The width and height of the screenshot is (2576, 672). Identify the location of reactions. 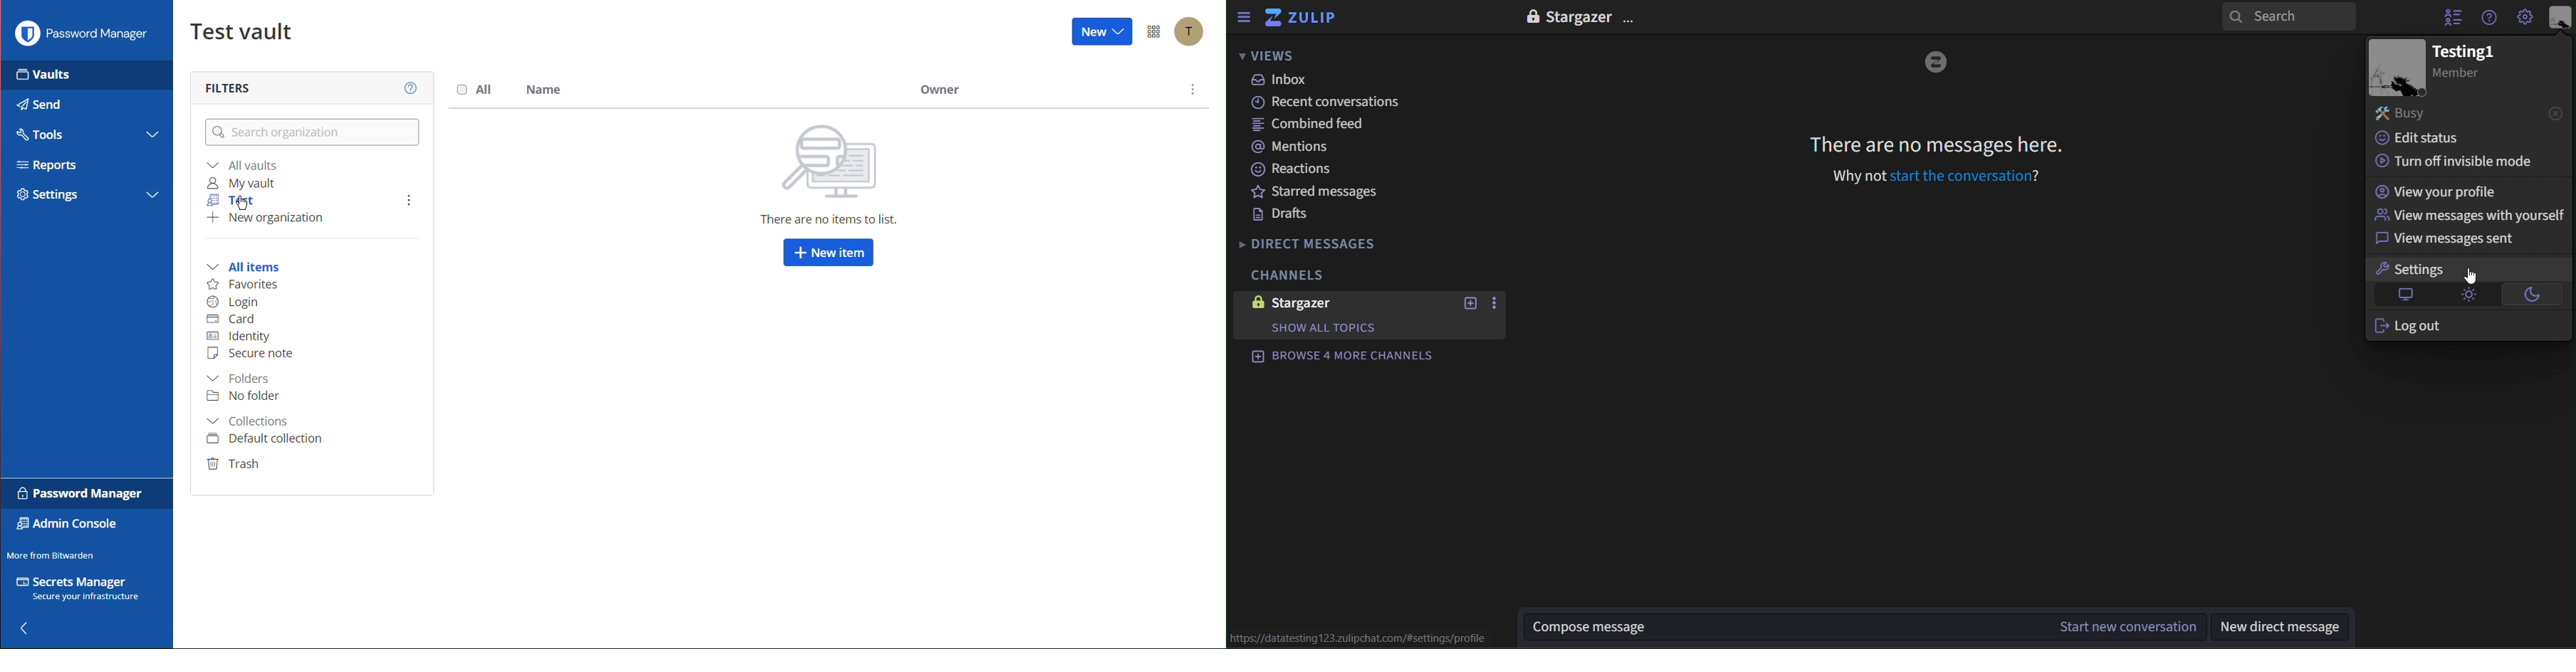
(1294, 172).